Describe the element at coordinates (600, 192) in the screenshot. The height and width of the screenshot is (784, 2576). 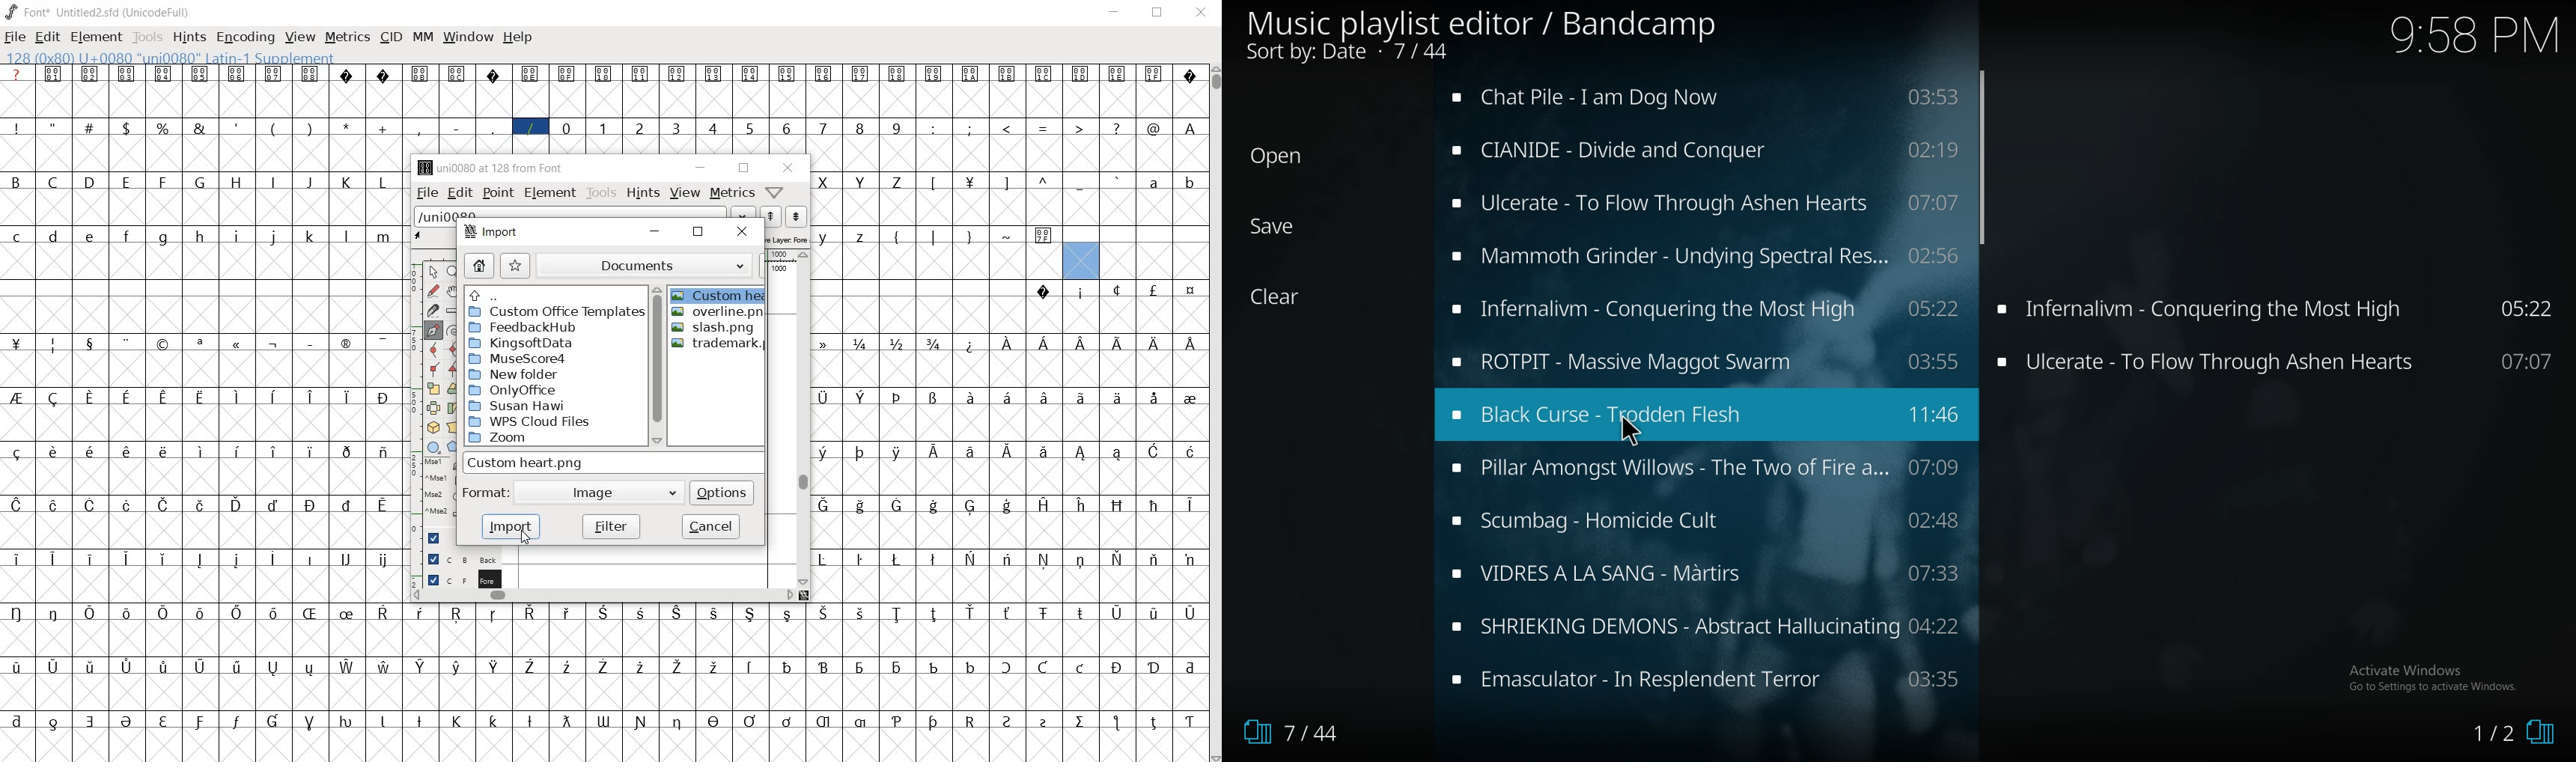
I see `tools` at that location.